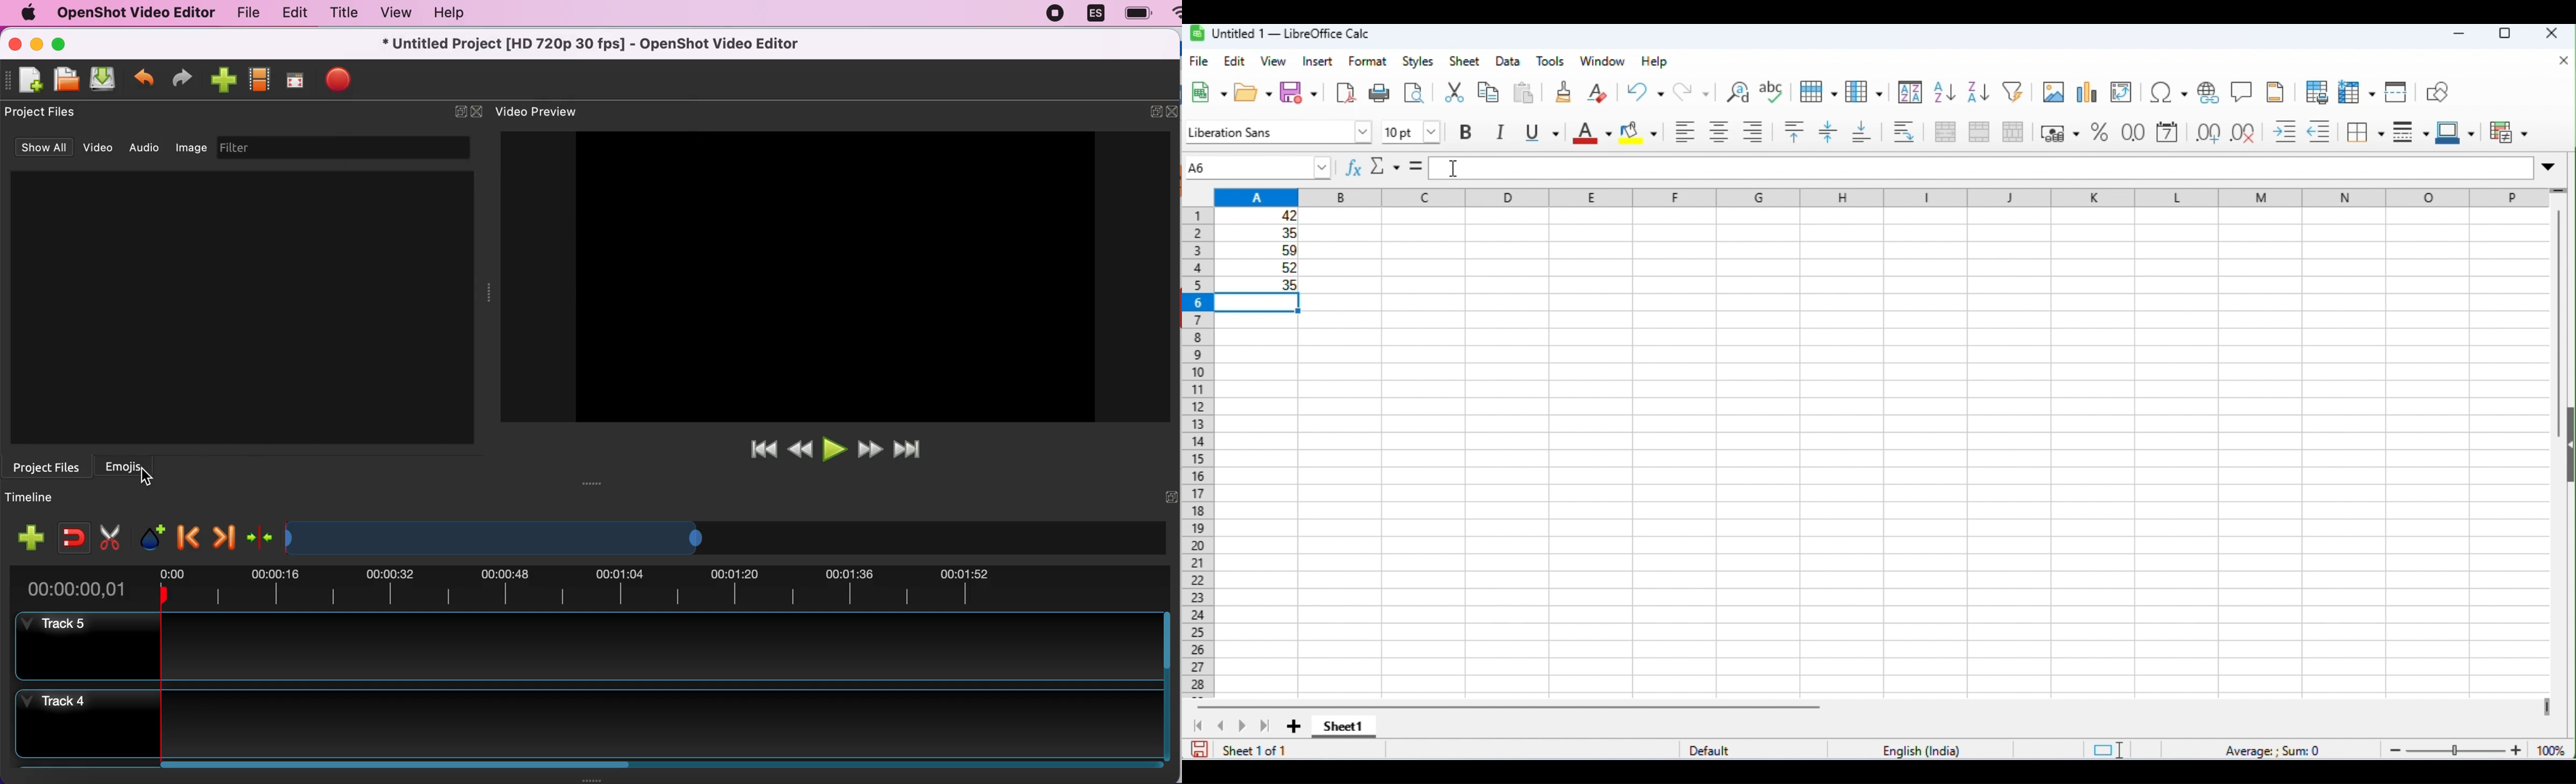  I want to click on play, so click(836, 447).